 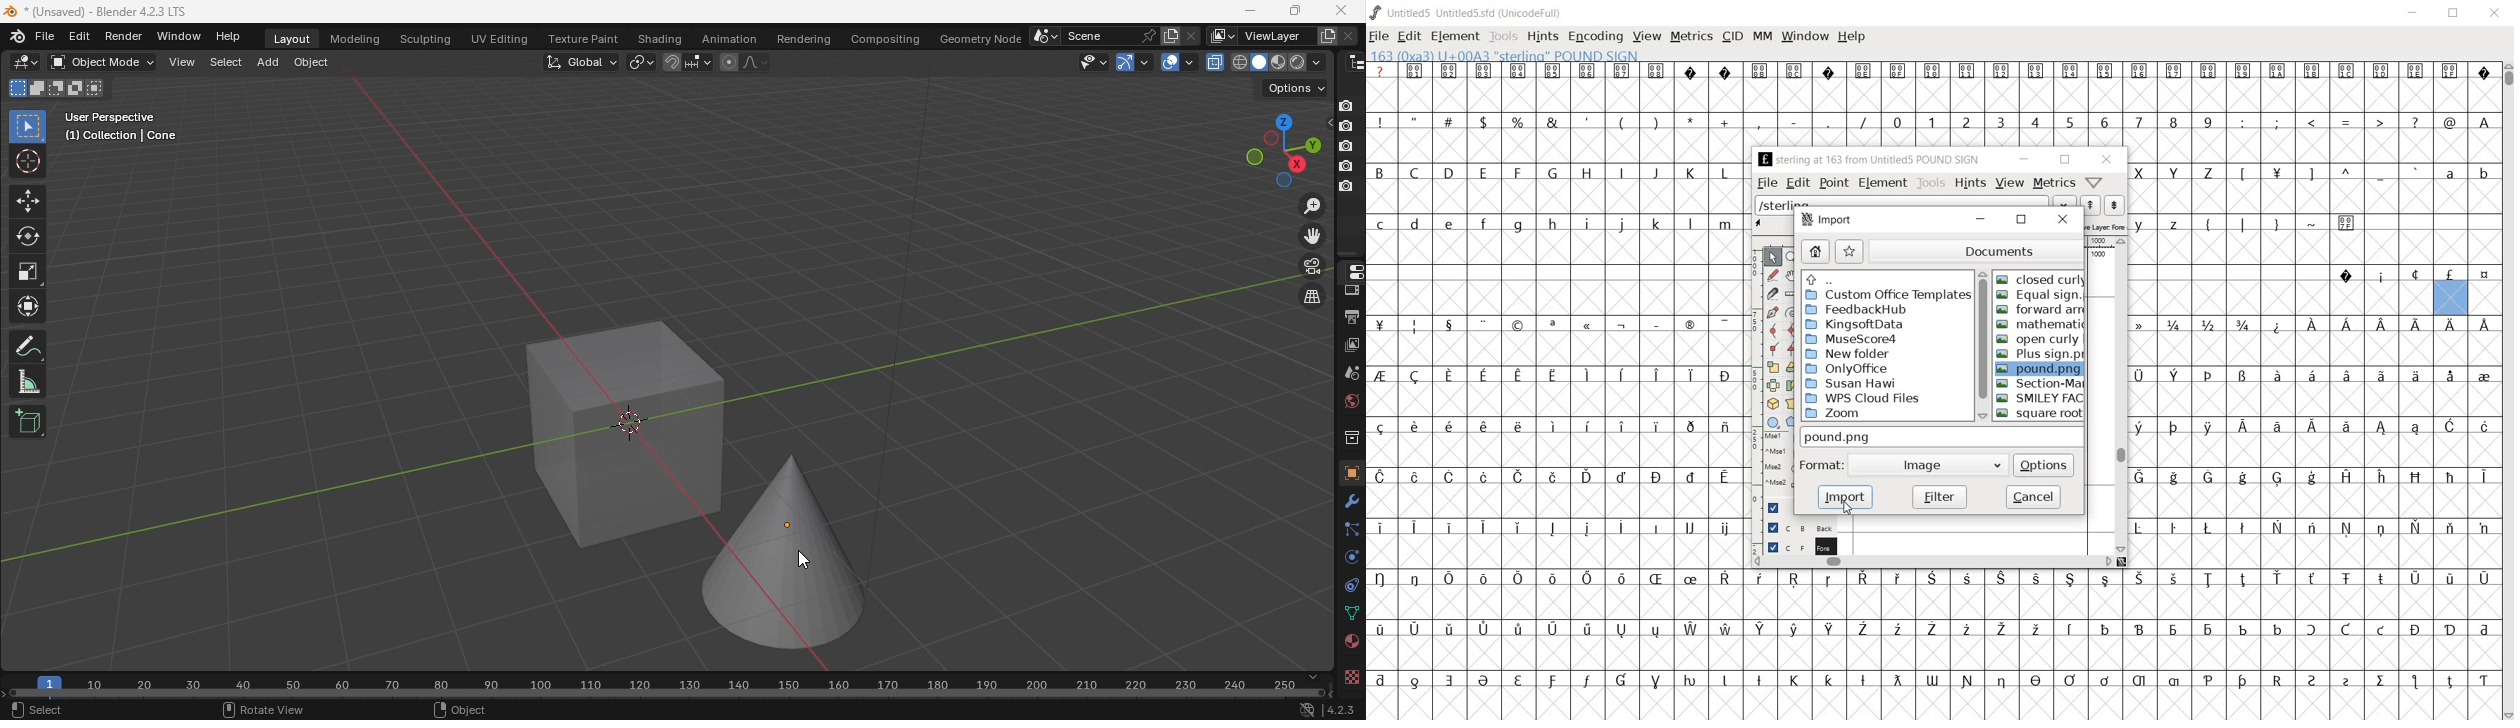 What do you see at coordinates (1384, 578) in the screenshot?
I see `Symbol` at bounding box center [1384, 578].